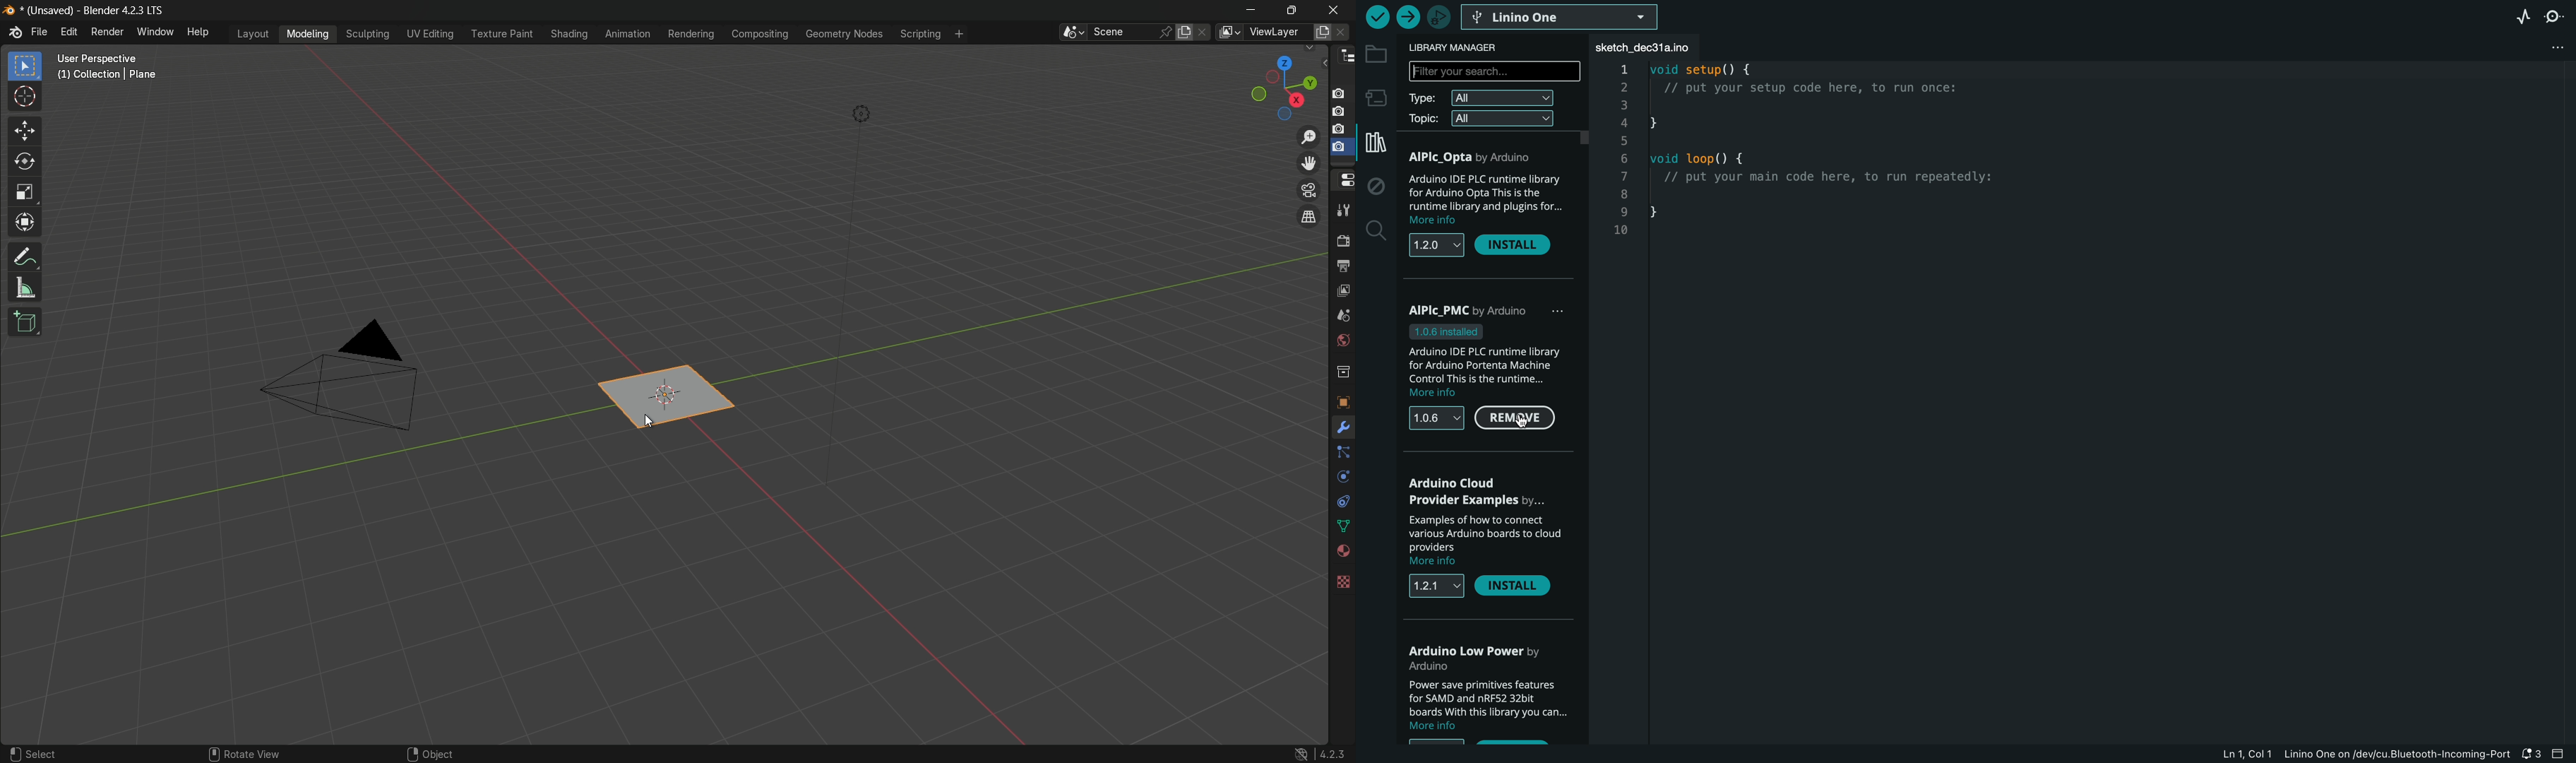 The image size is (2576, 784). Describe the element at coordinates (1308, 137) in the screenshot. I see `zoom in/out` at that location.